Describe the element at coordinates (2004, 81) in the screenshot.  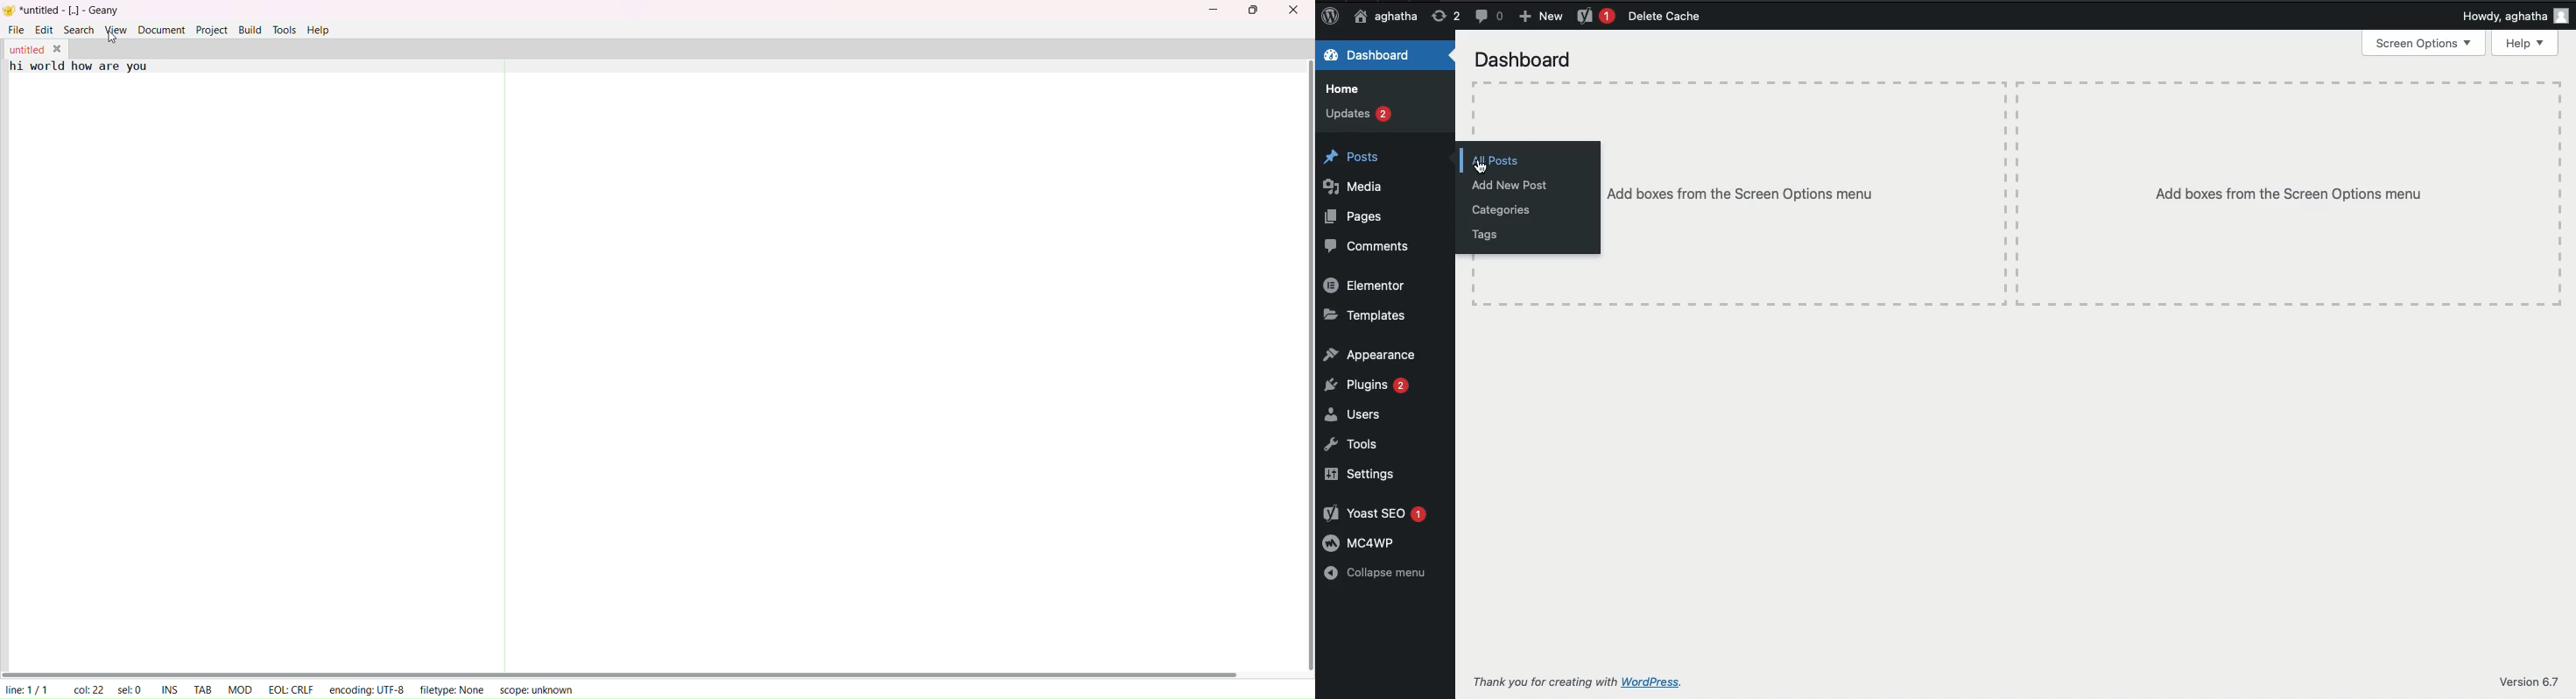
I see `Table line` at that location.